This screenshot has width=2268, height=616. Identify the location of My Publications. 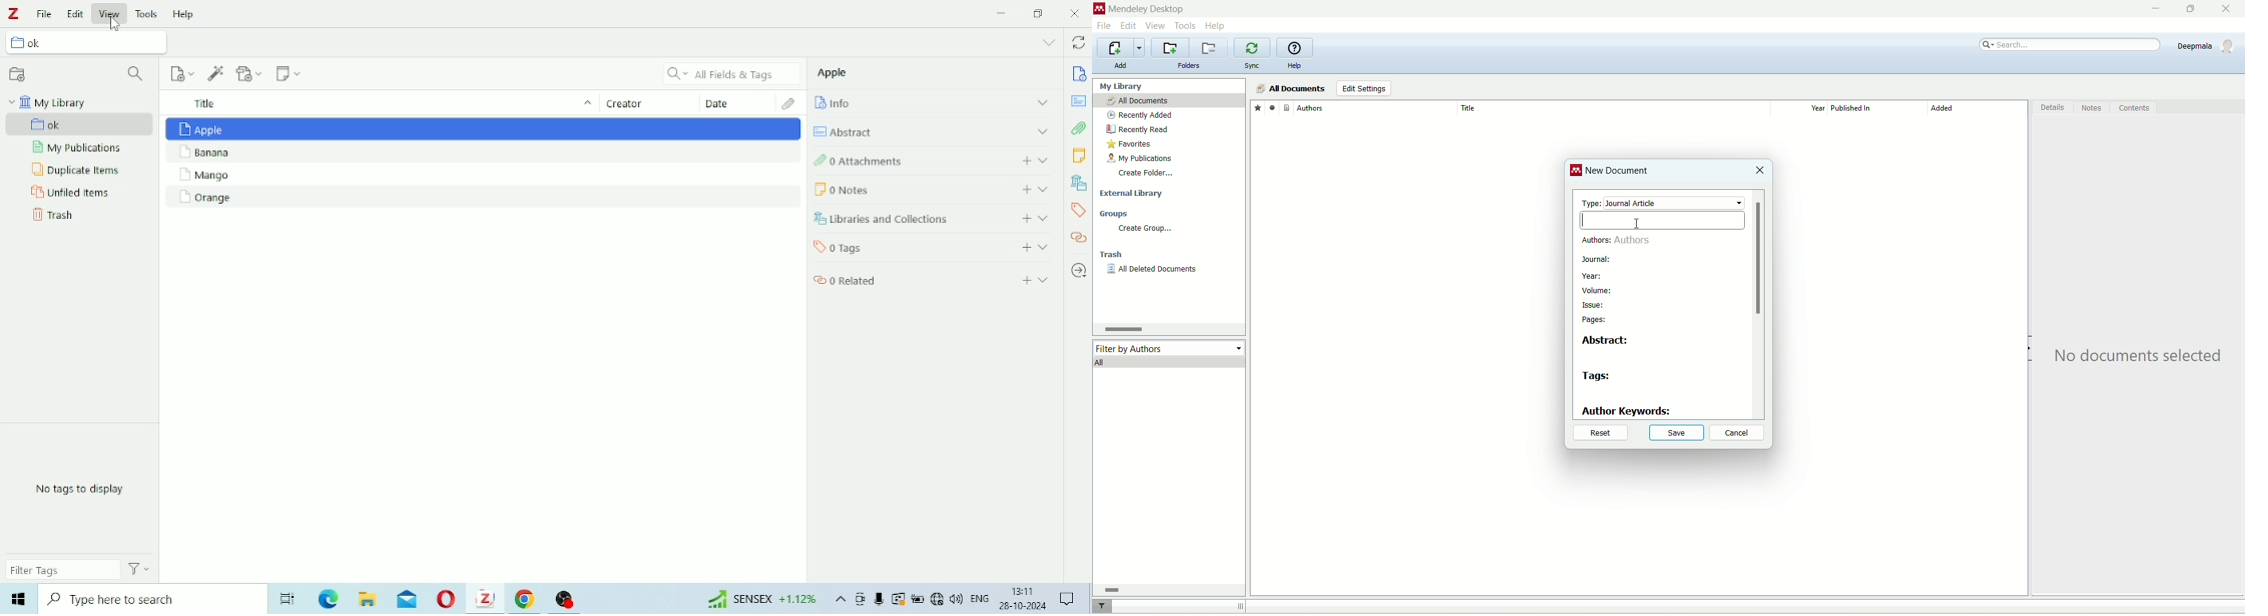
(80, 149).